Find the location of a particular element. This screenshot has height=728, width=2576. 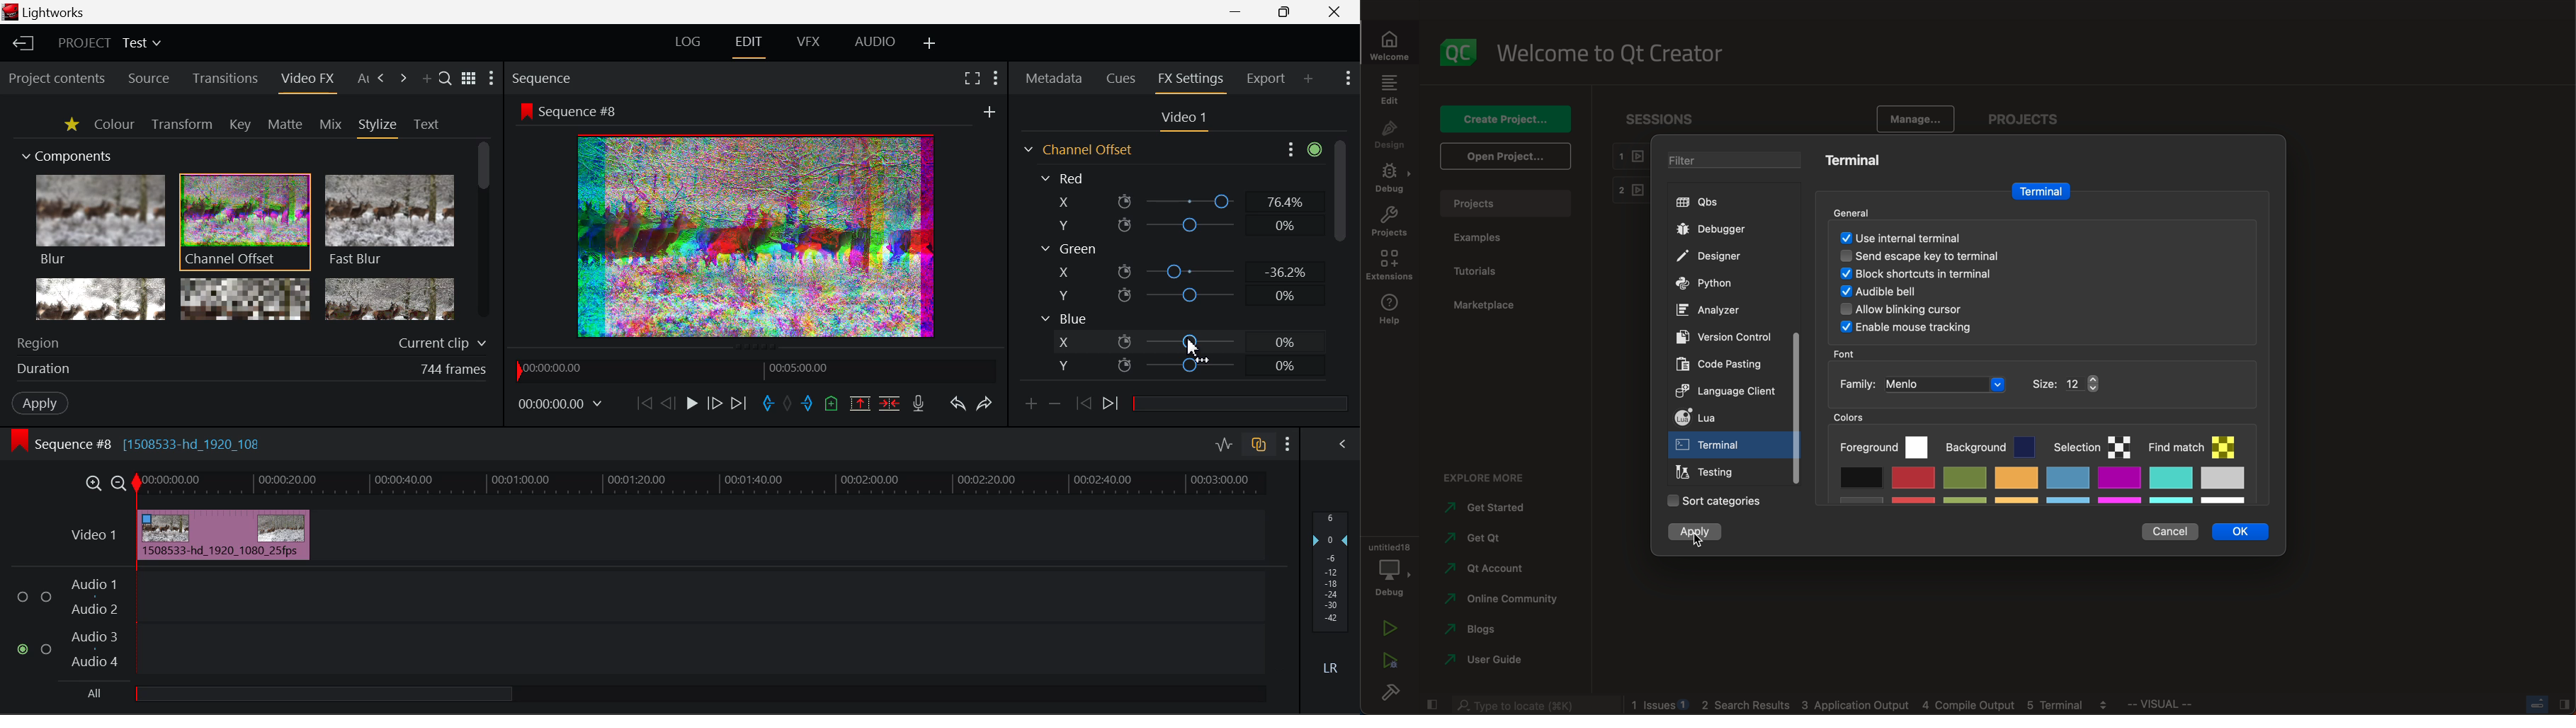

Green Y is located at coordinates (1176, 294).